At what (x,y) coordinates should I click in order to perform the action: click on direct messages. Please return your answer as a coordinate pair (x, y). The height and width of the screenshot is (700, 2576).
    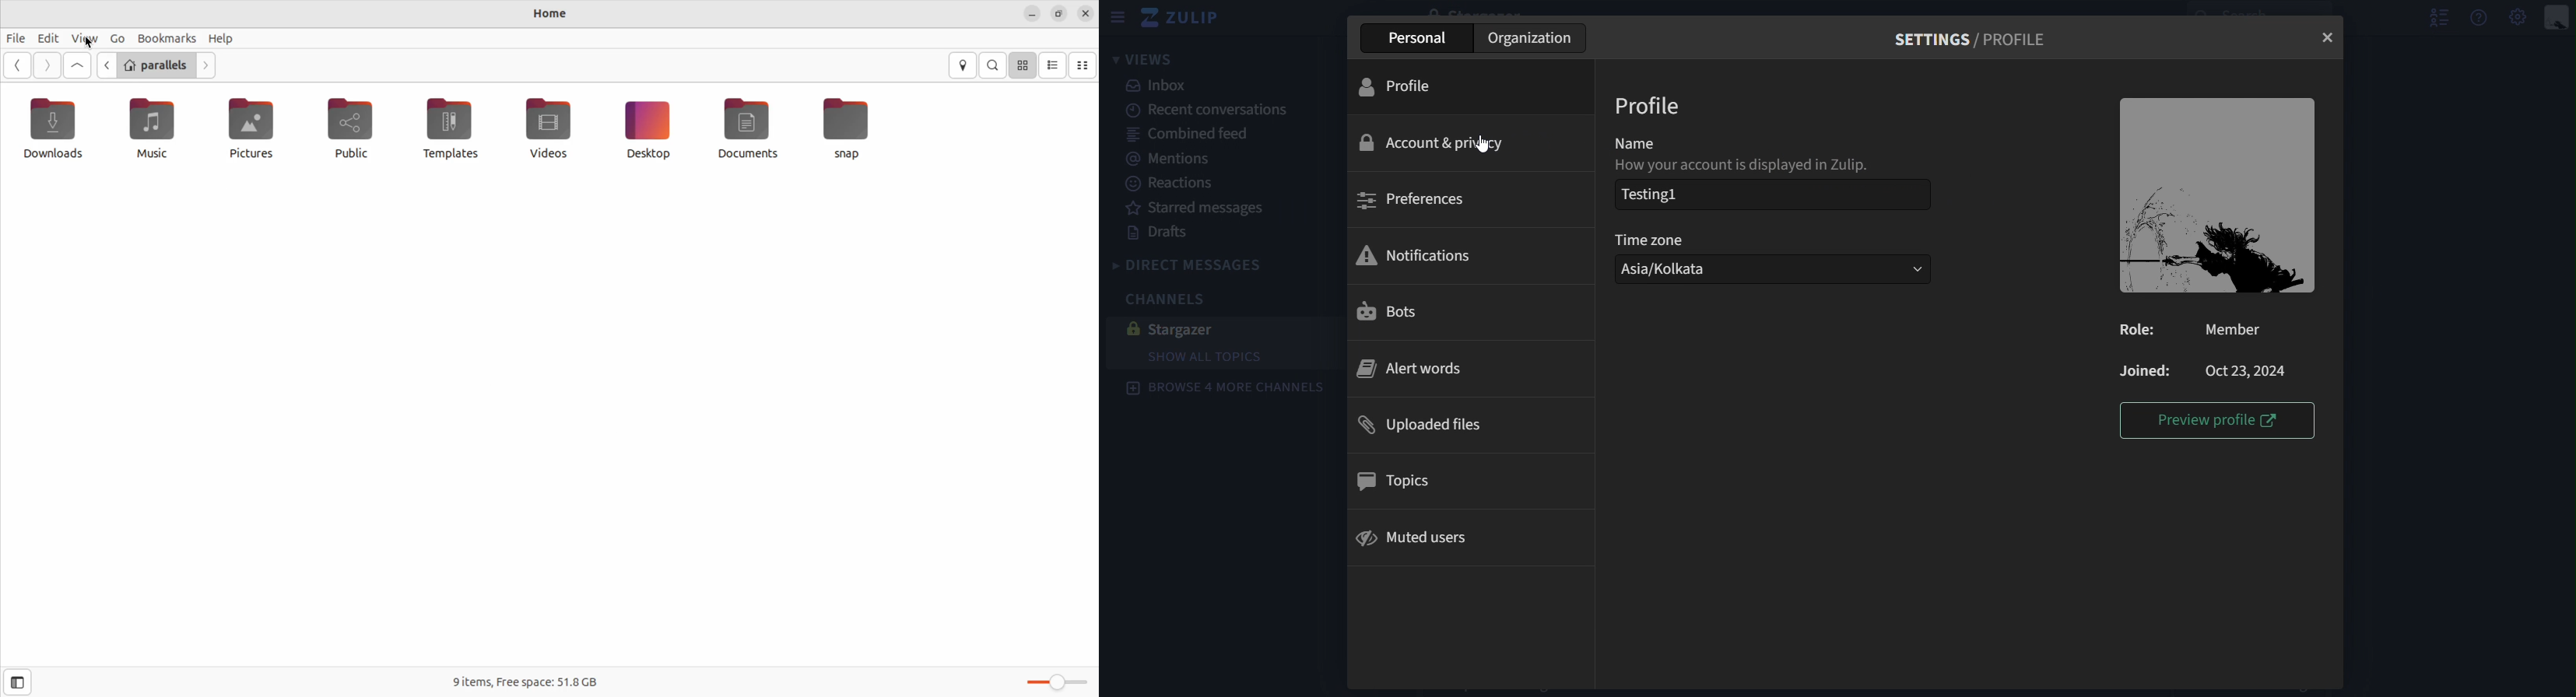
    Looking at the image, I should click on (1210, 264).